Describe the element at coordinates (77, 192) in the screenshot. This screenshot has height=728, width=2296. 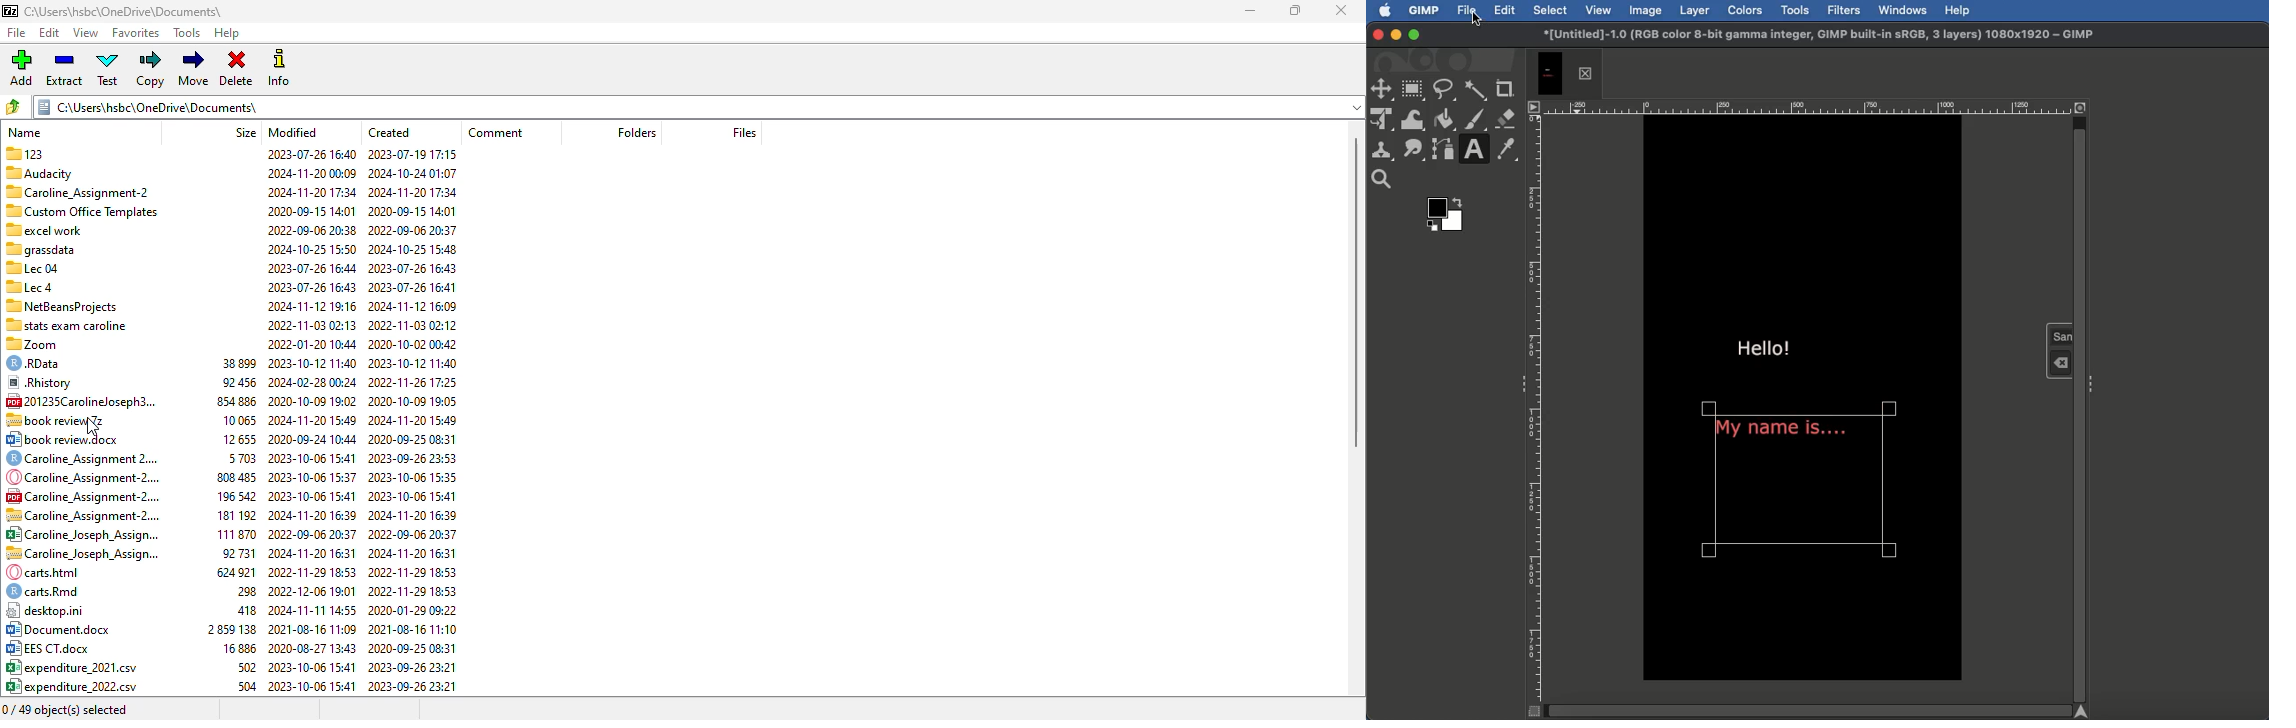
I see `Caroline Assignment-2` at that location.